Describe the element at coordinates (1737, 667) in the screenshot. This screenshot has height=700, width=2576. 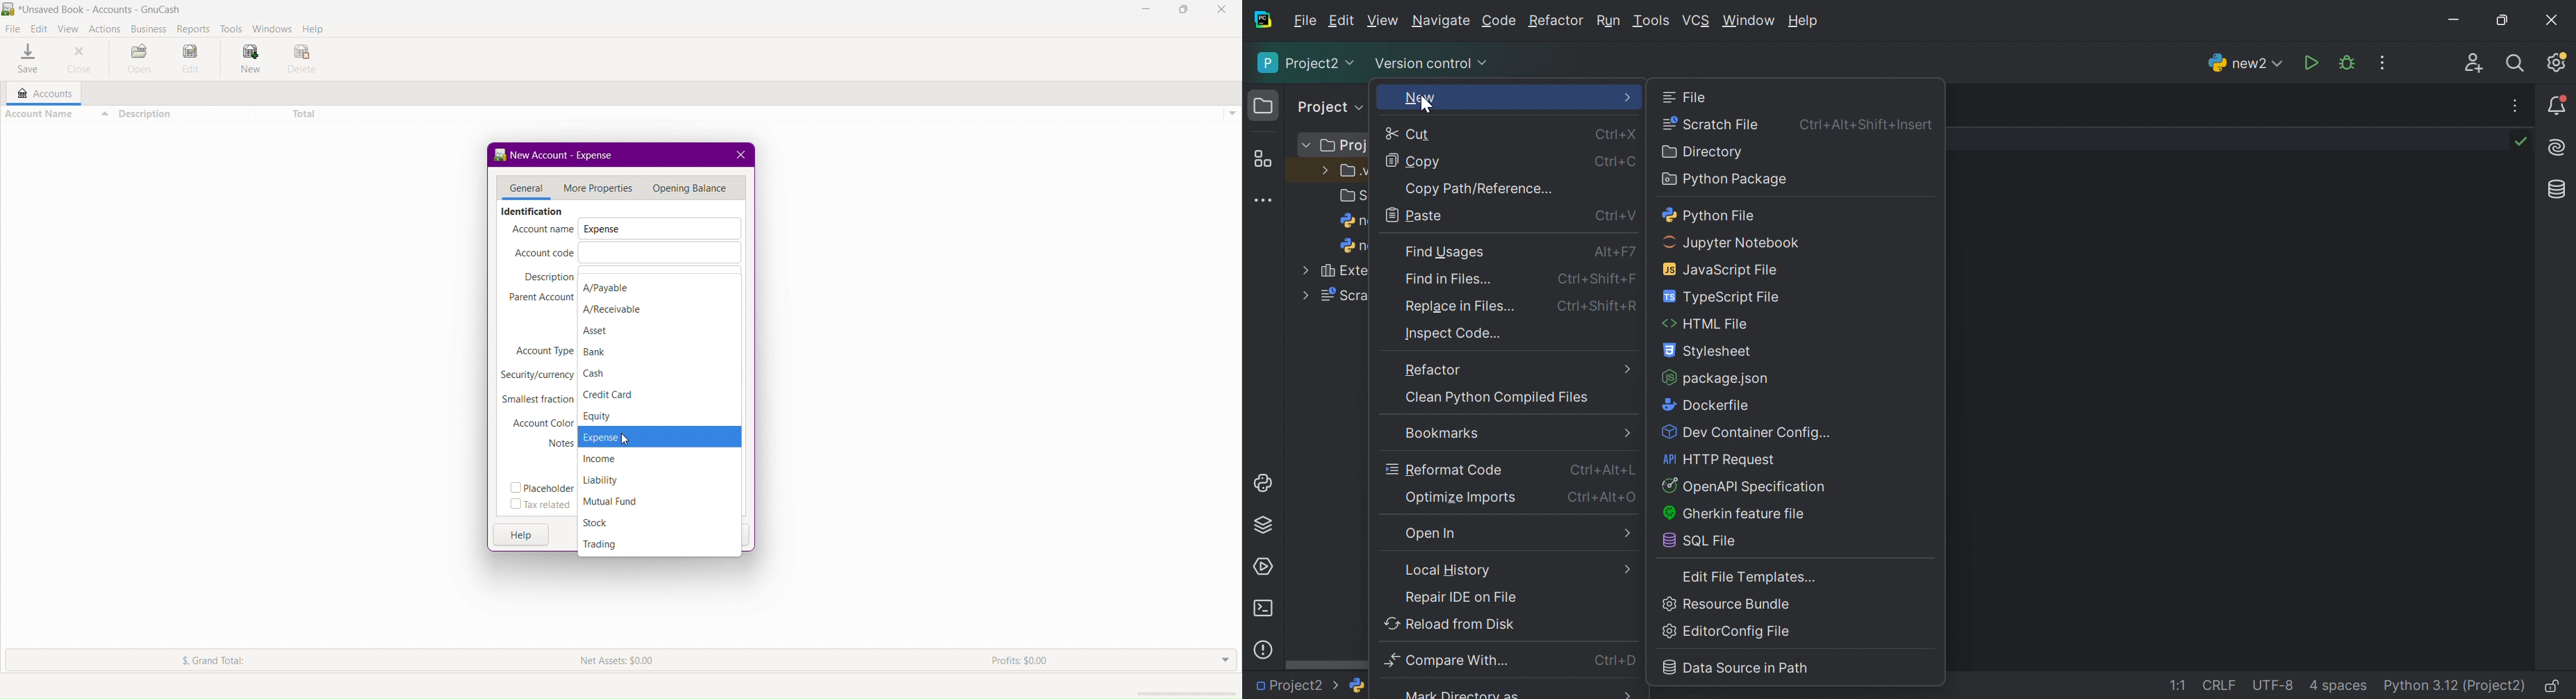
I see `Data Source in Path` at that location.